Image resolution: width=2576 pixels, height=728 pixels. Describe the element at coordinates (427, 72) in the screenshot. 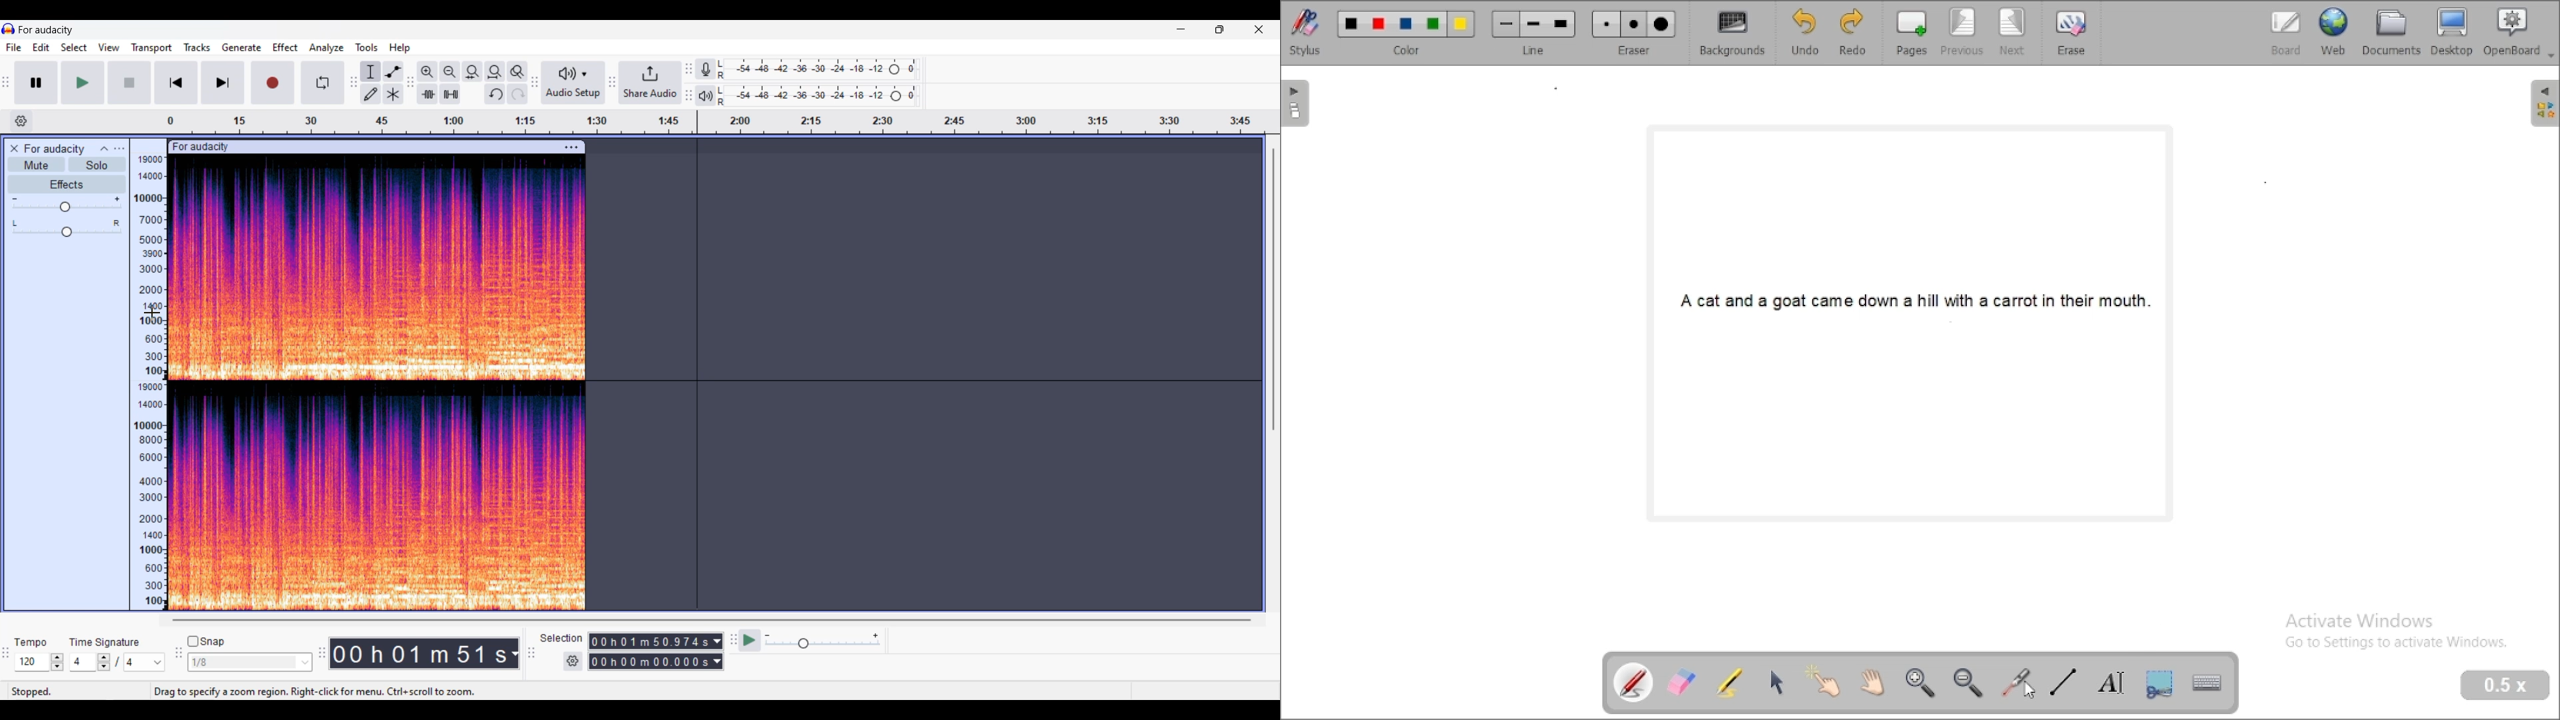

I see `Zoom in` at that location.